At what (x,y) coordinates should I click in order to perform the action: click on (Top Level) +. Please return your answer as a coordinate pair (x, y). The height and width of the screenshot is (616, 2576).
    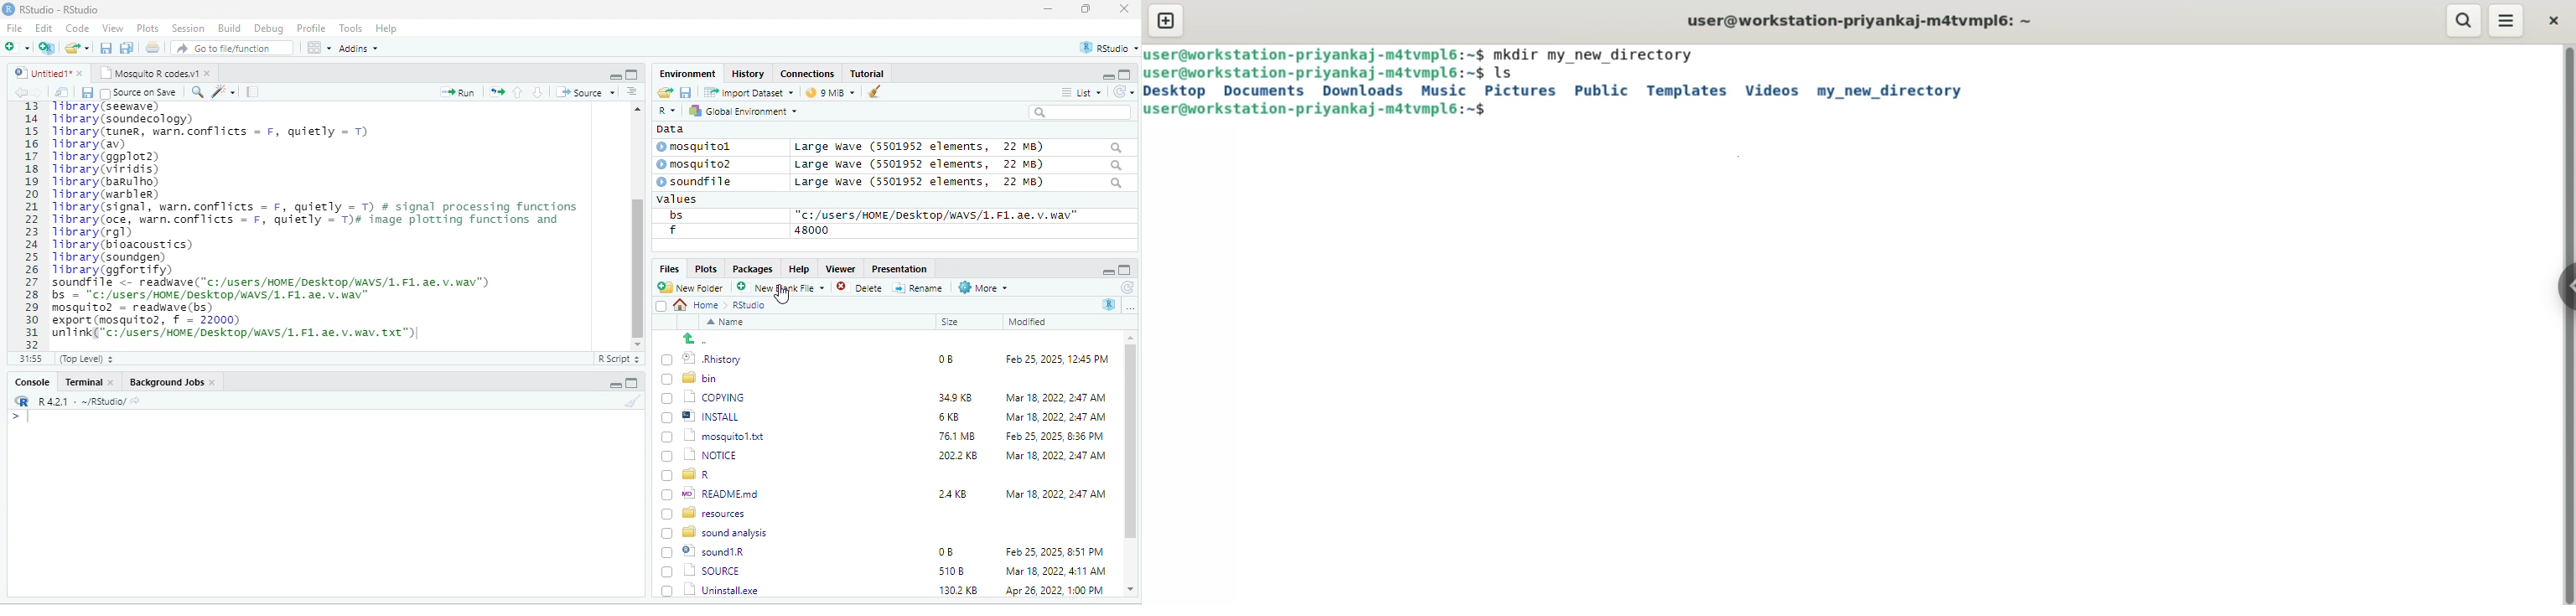
    Looking at the image, I should click on (86, 359).